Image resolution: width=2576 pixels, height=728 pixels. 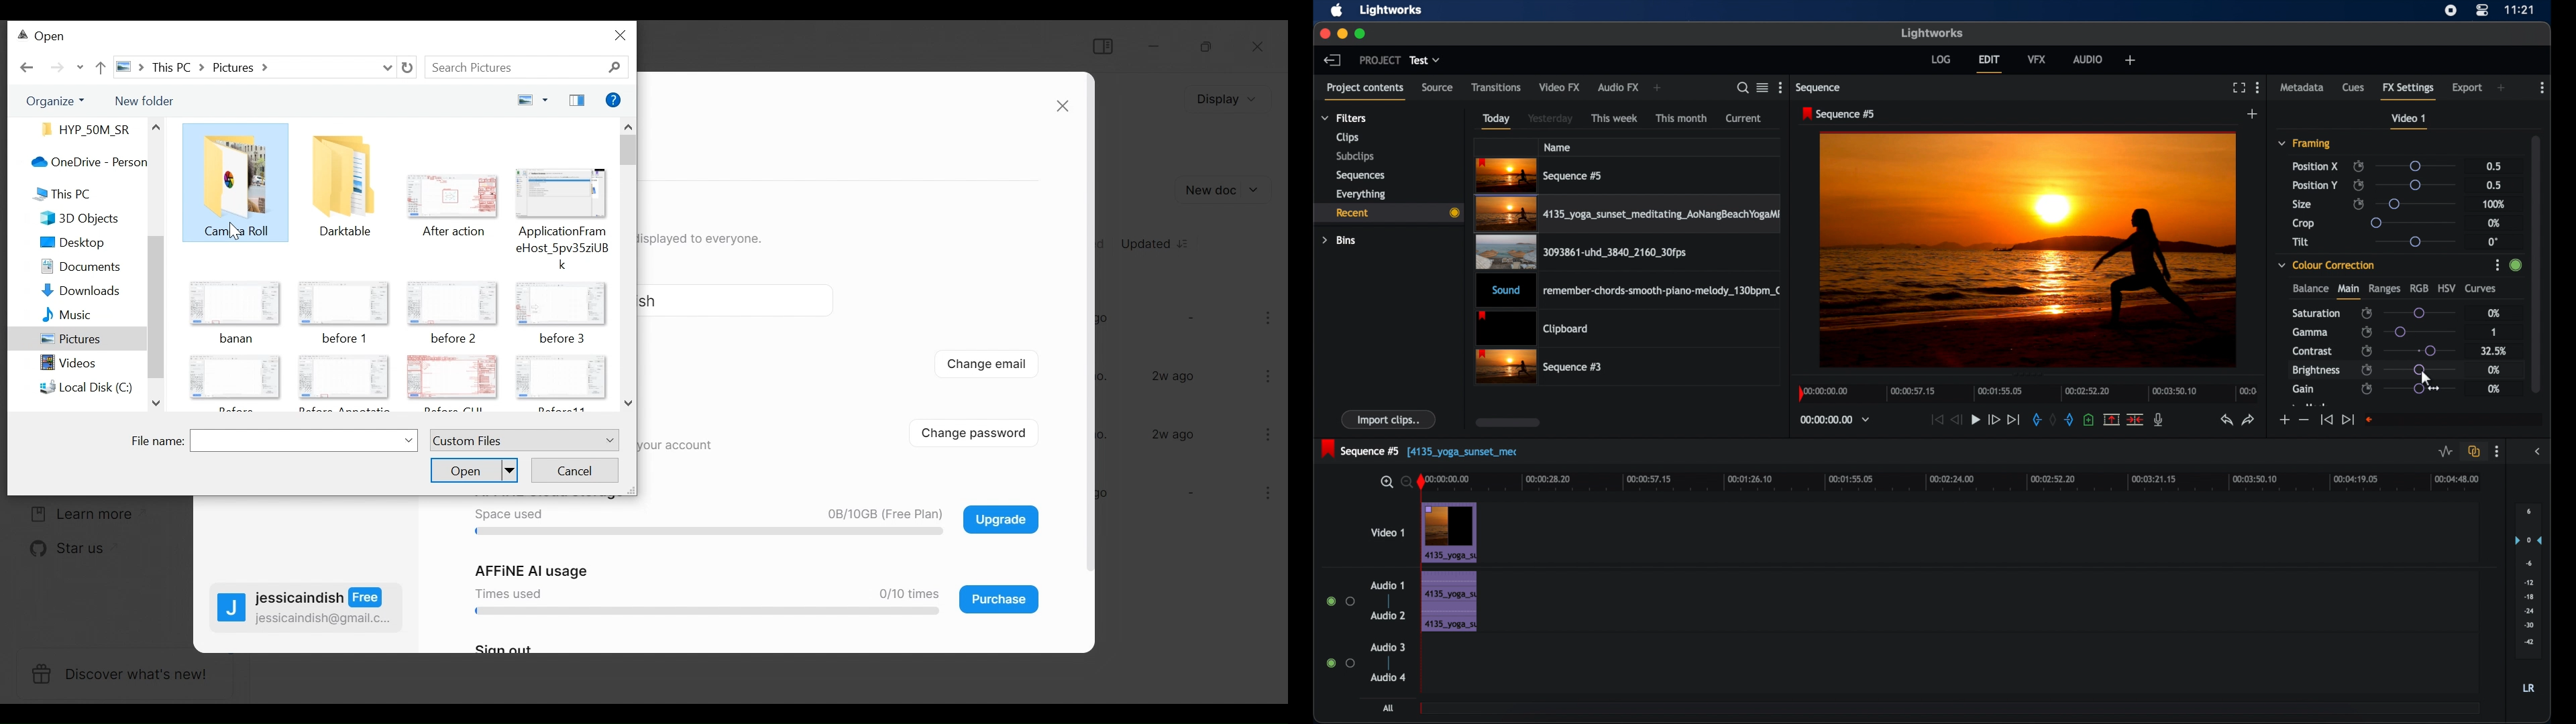 What do you see at coordinates (1629, 216) in the screenshot?
I see `video clip` at bounding box center [1629, 216].